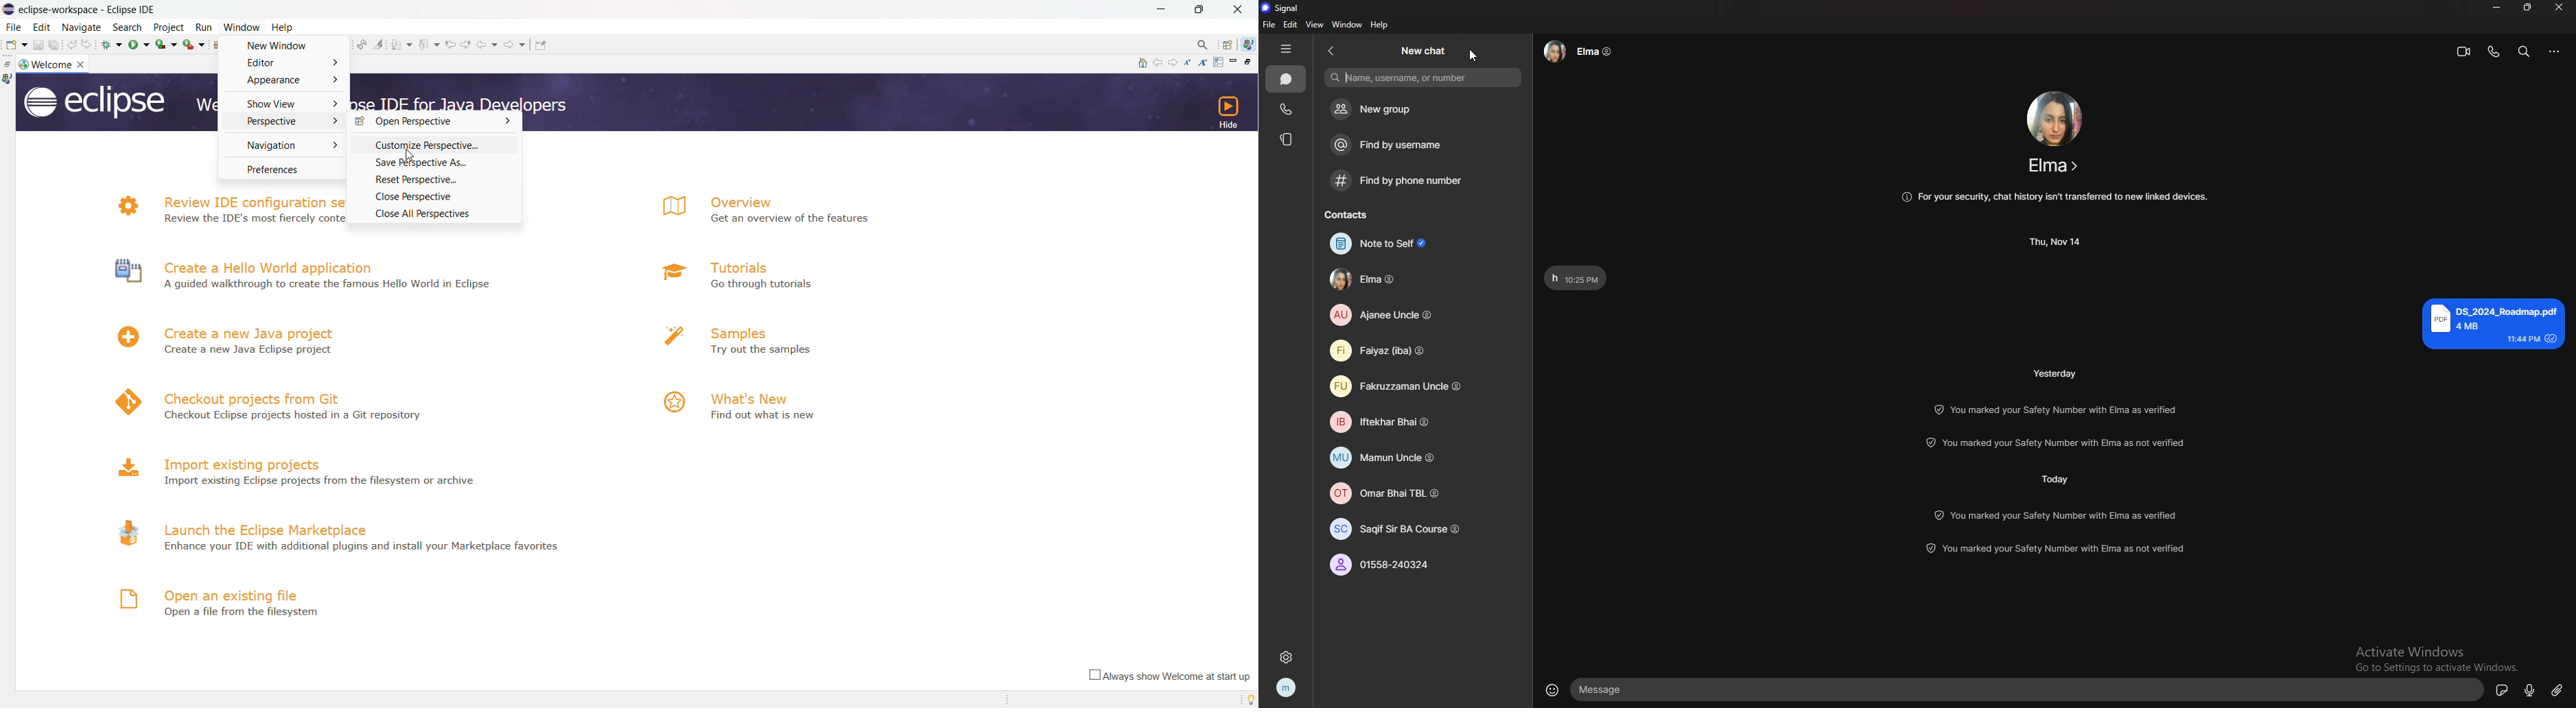 This screenshot has width=2576, height=728. What do you see at coordinates (129, 28) in the screenshot?
I see `search` at bounding box center [129, 28].